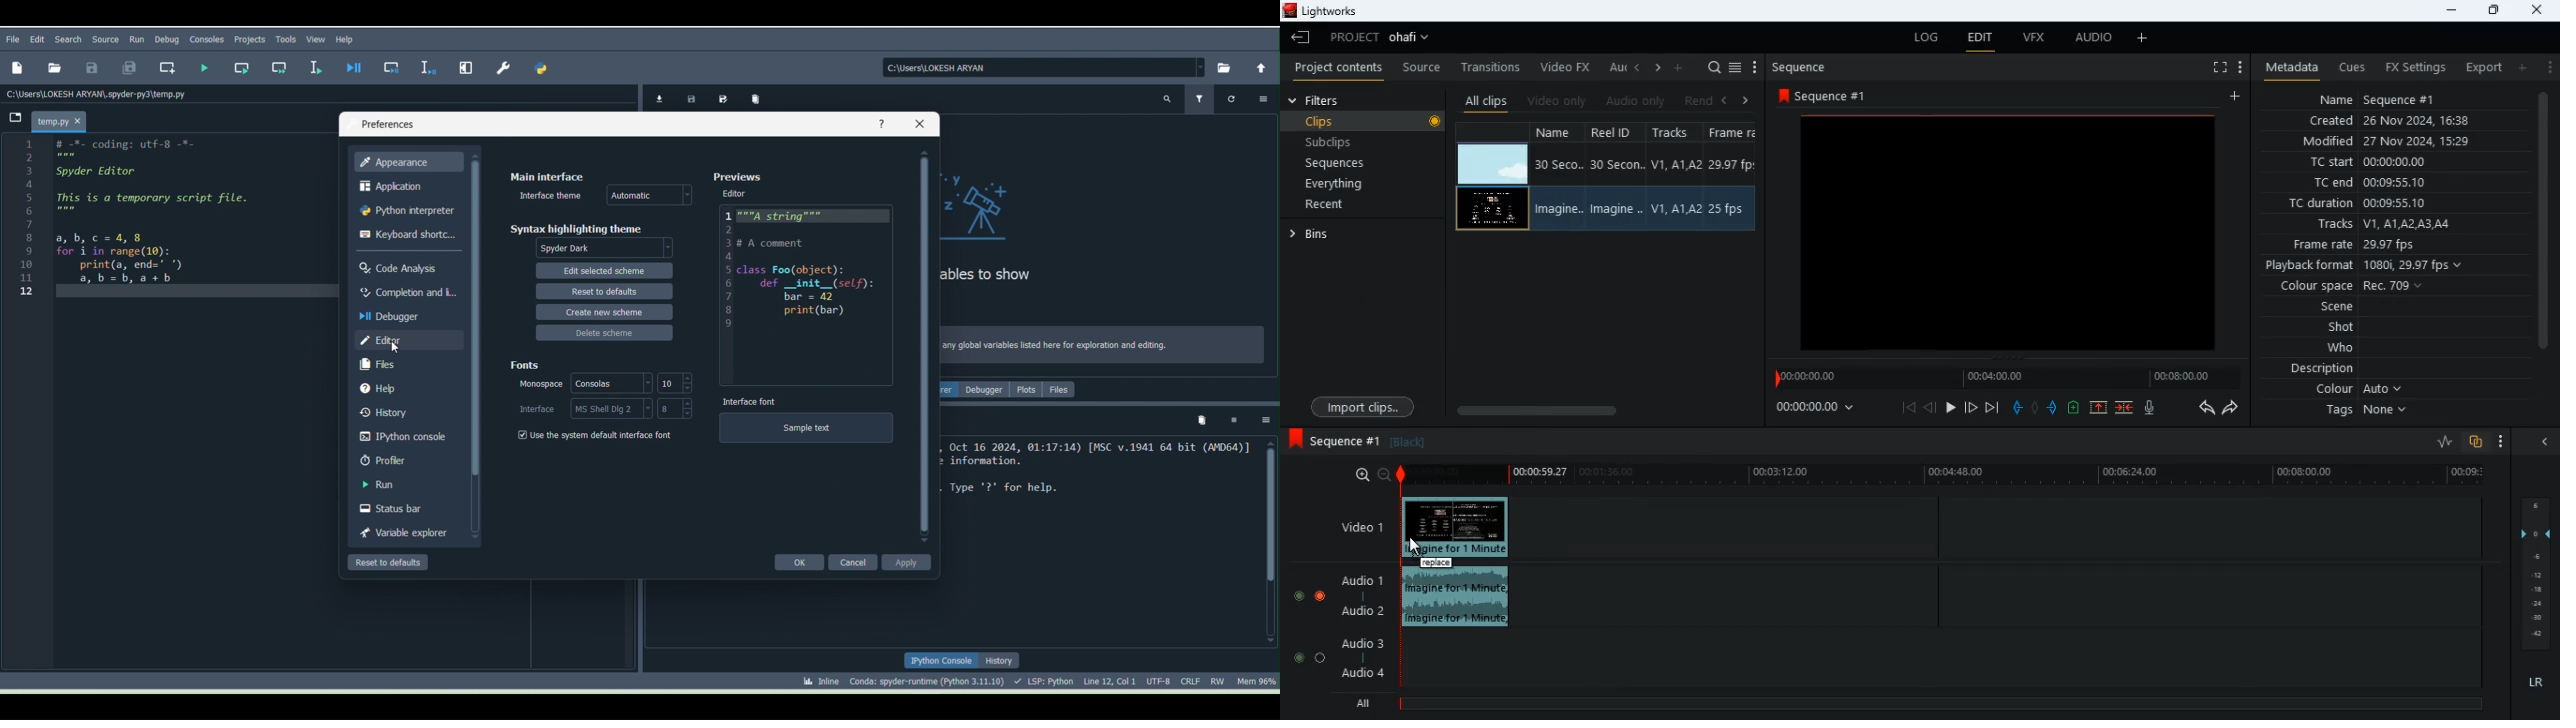 The height and width of the screenshot is (728, 2576). Describe the element at coordinates (1366, 122) in the screenshot. I see `clips` at that location.